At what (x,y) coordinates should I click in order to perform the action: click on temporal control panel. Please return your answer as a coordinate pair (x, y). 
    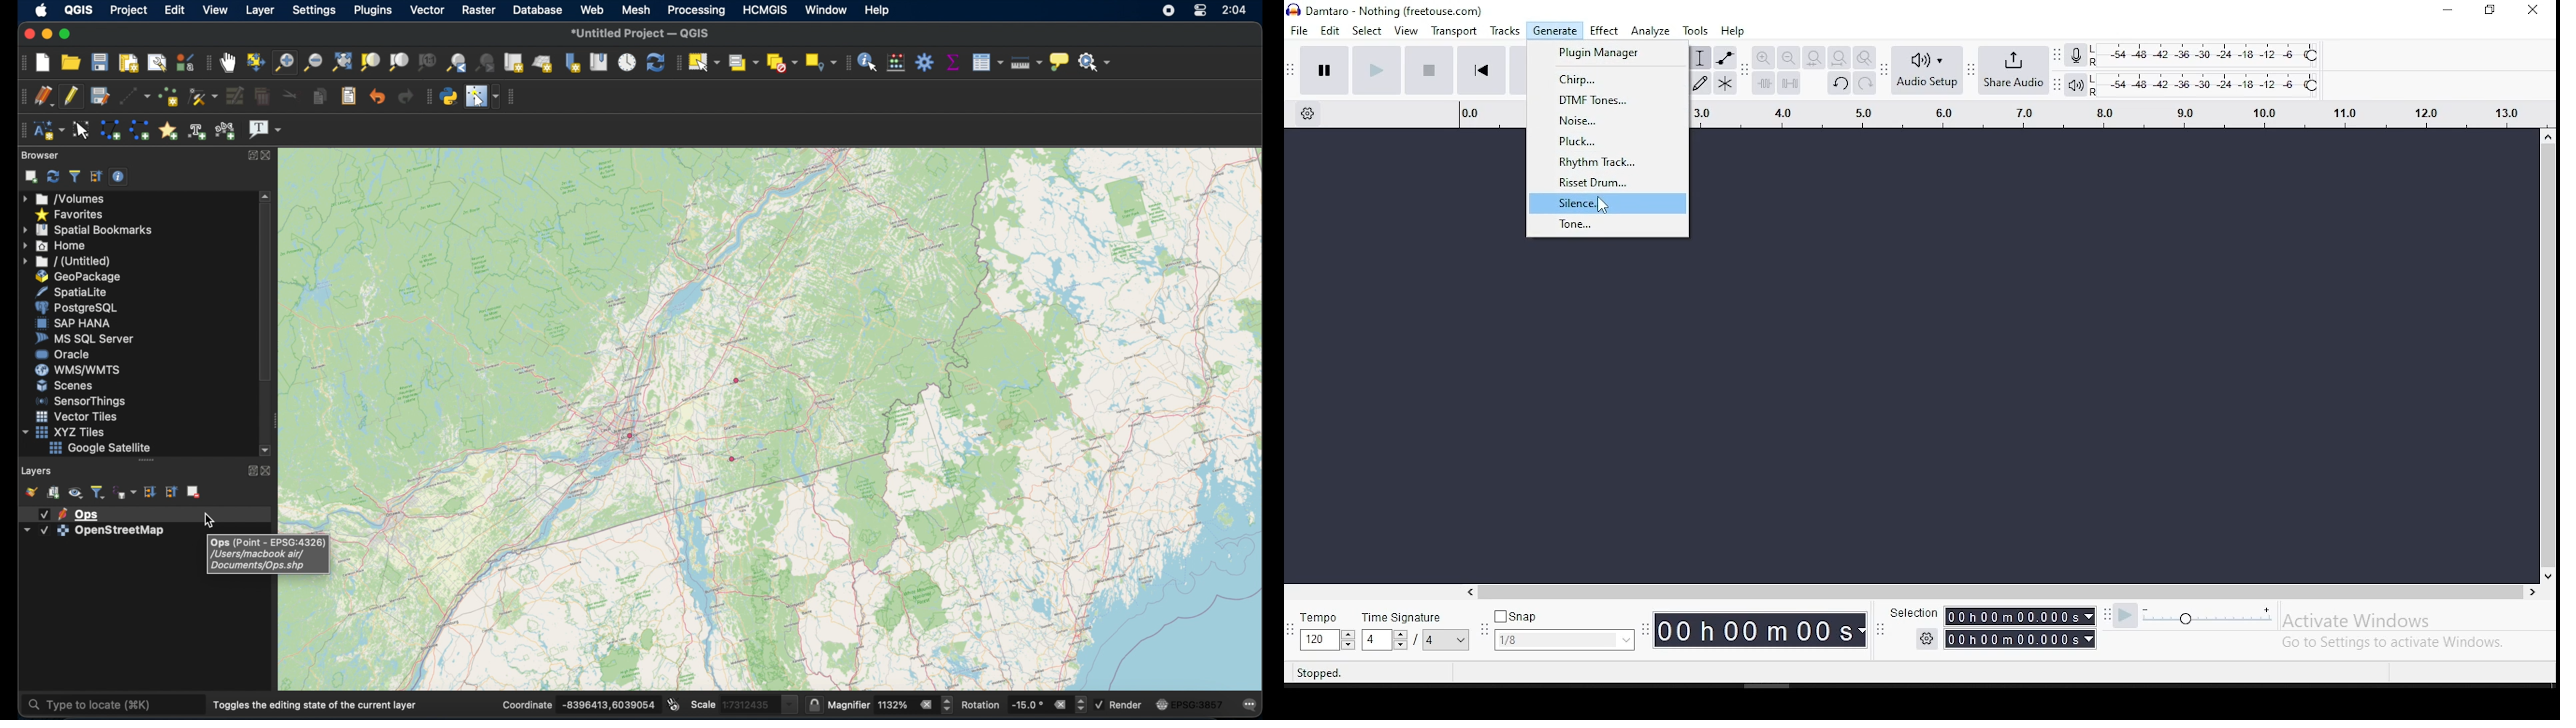
    Looking at the image, I should click on (627, 63).